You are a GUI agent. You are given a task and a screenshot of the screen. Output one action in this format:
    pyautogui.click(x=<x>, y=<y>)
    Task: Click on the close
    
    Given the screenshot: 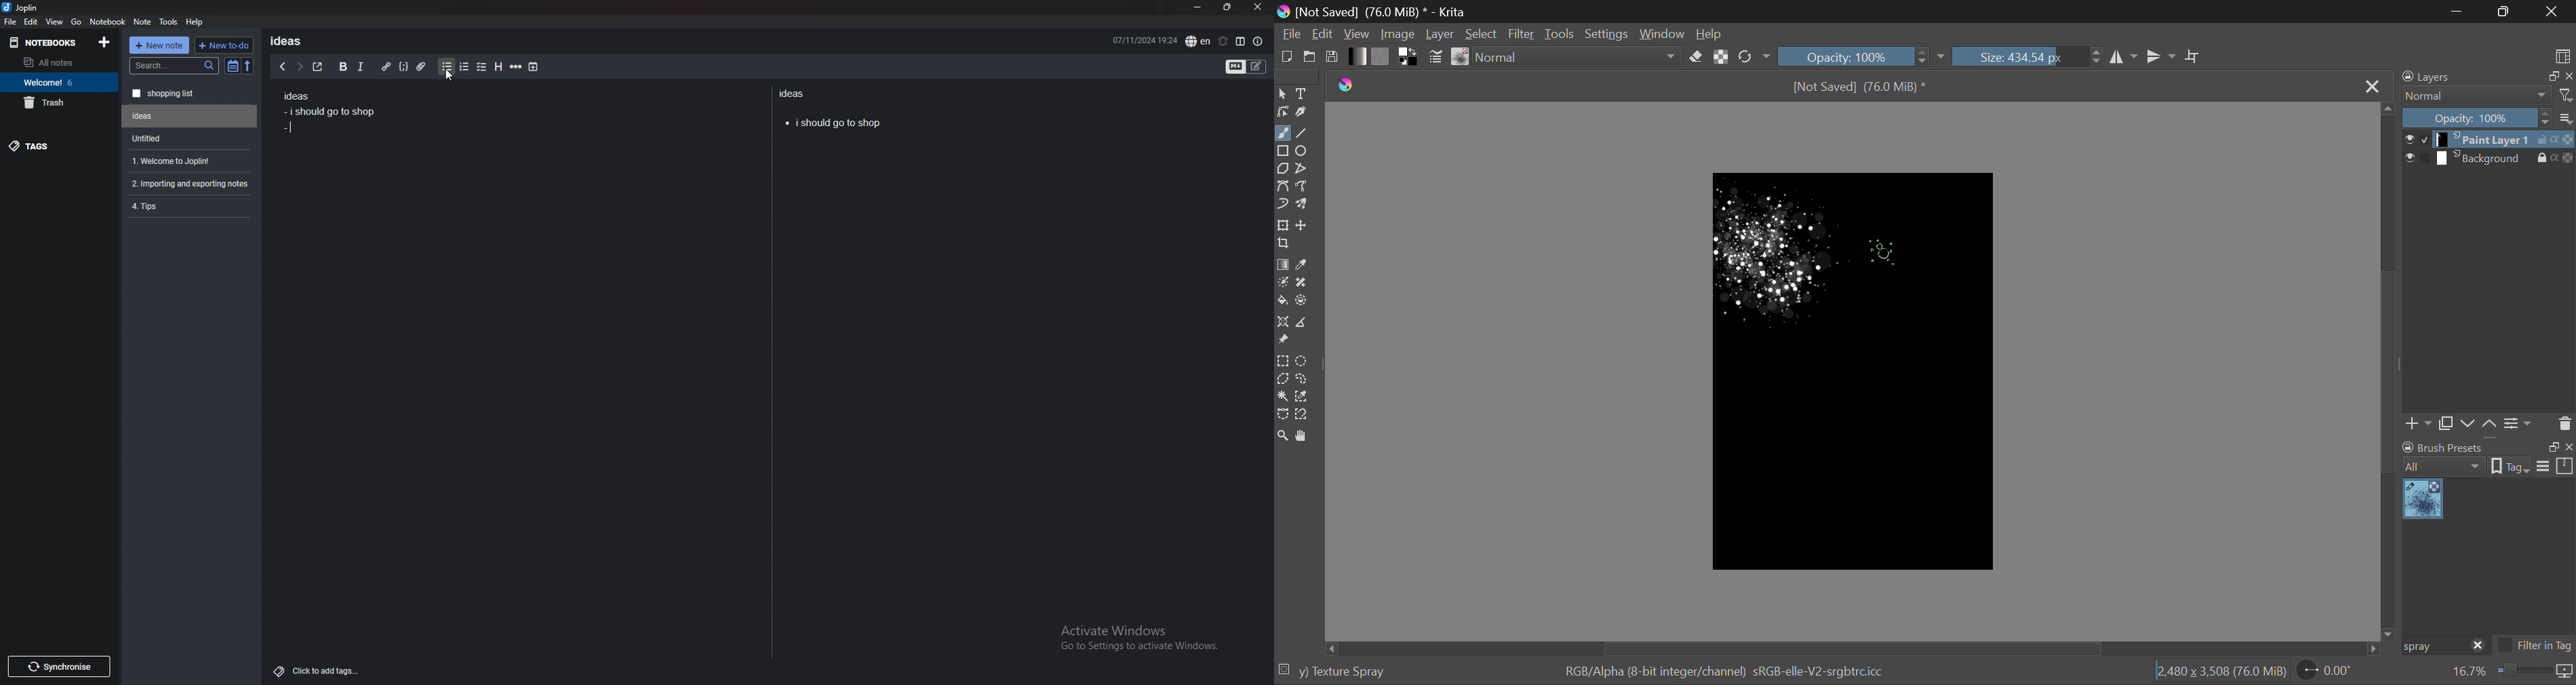 What is the action you would take?
    pyautogui.click(x=1257, y=7)
    